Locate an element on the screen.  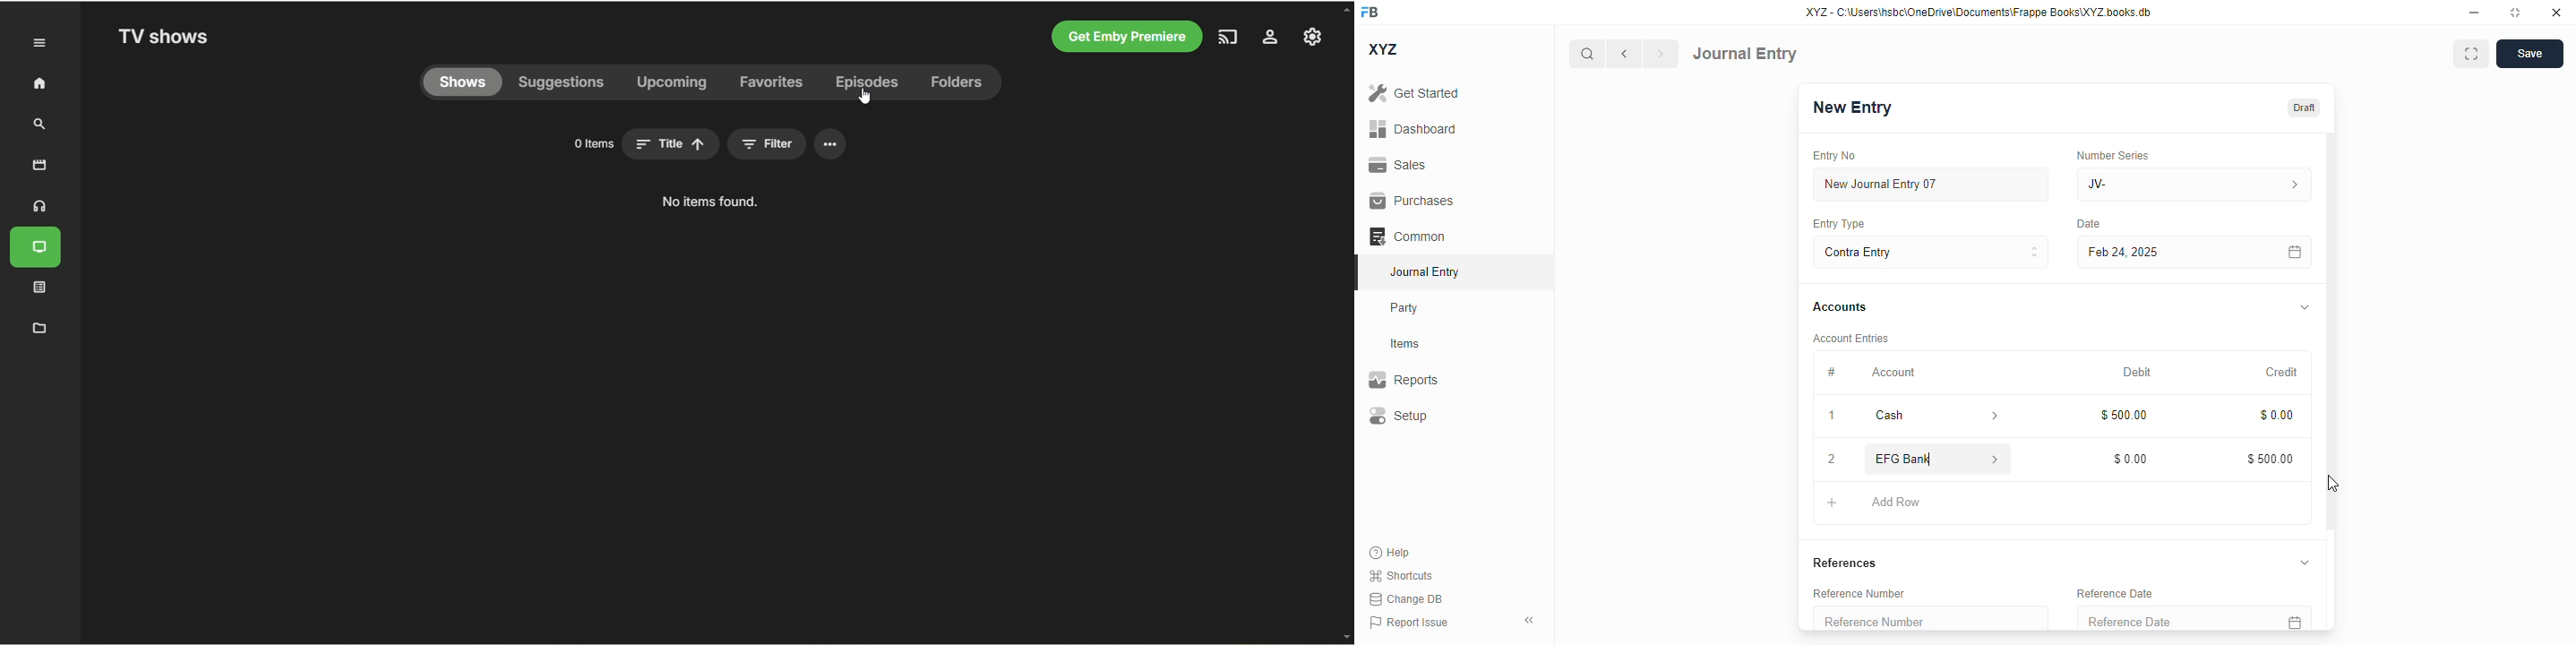
vertical scroll bar is located at coordinates (2331, 382).